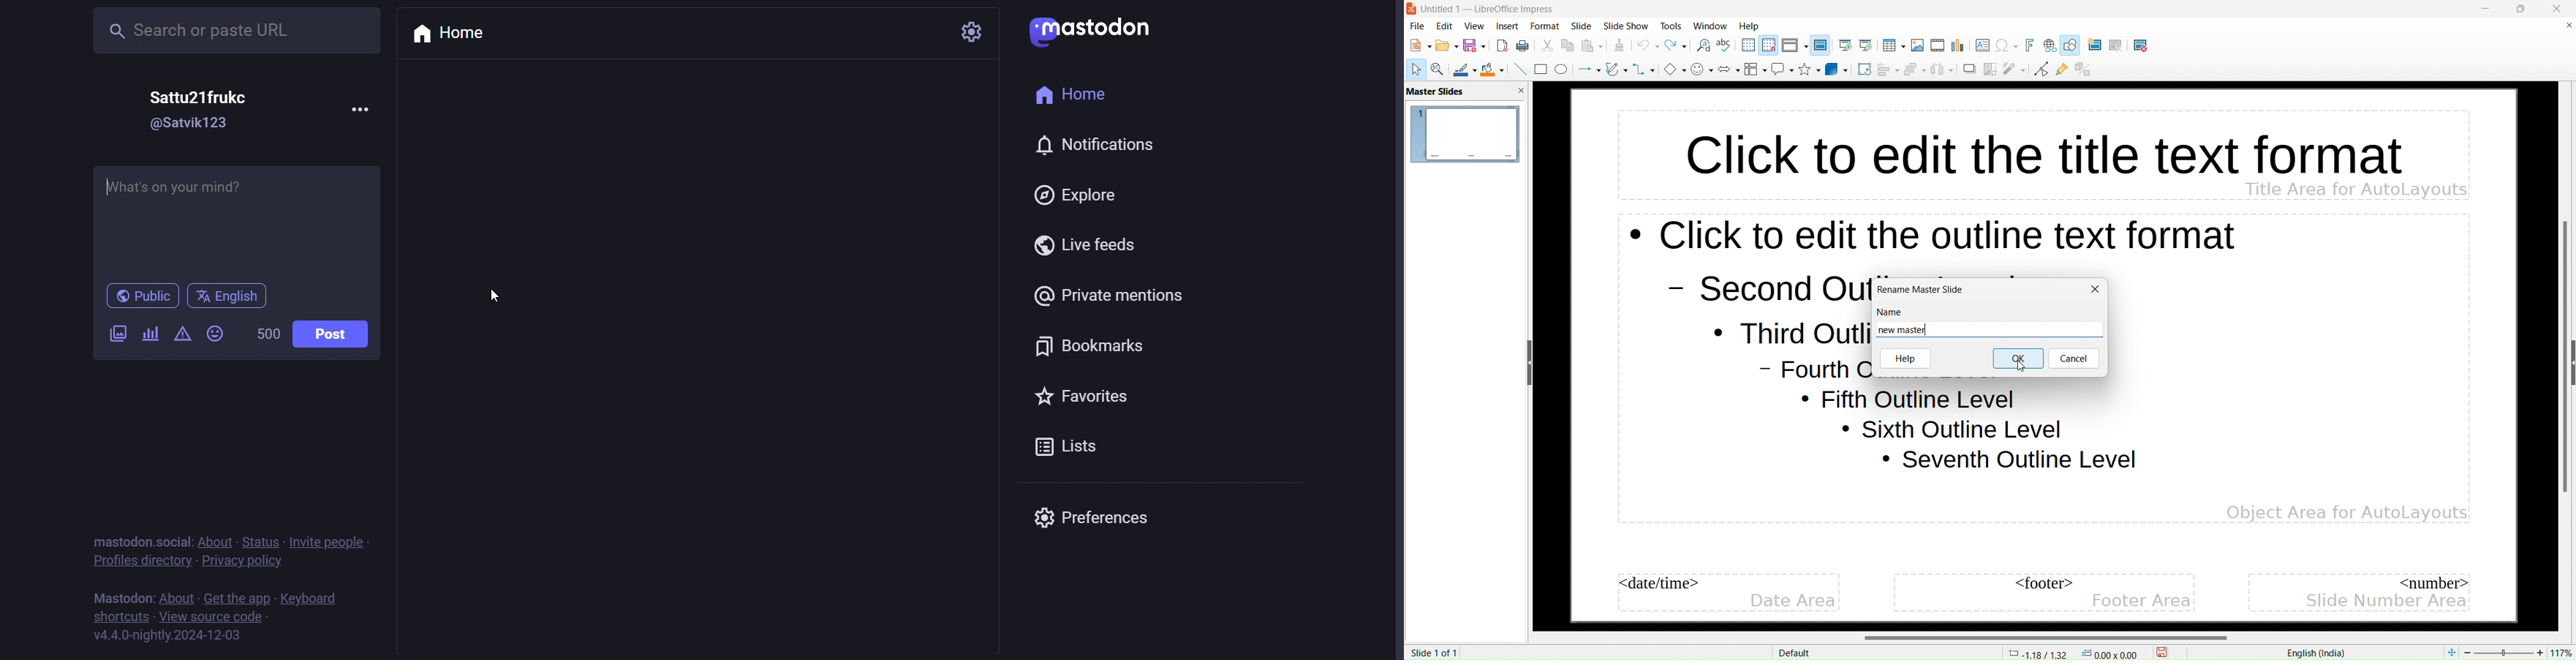 This screenshot has height=672, width=2576. What do you see at coordinates (1545, 27) in the screenshot?
I see `format` at bounding box center [1545, 27].